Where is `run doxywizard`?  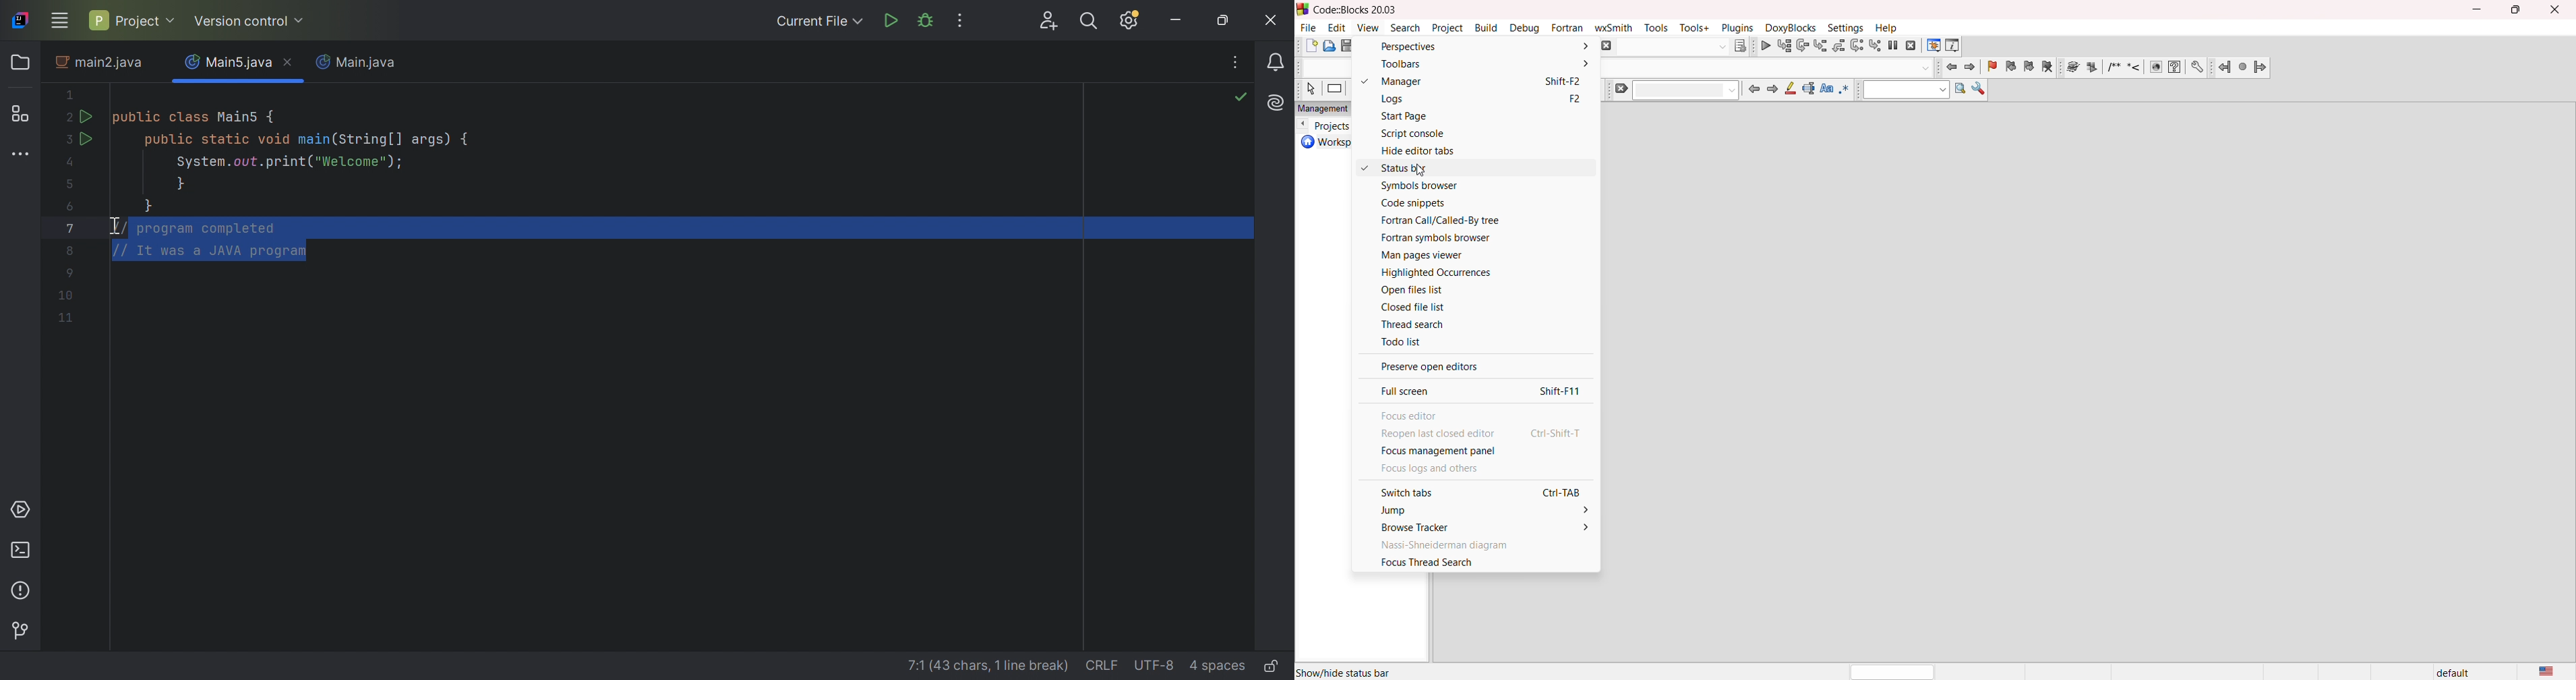
run doxywizard is located at coordinates (2071, 69).